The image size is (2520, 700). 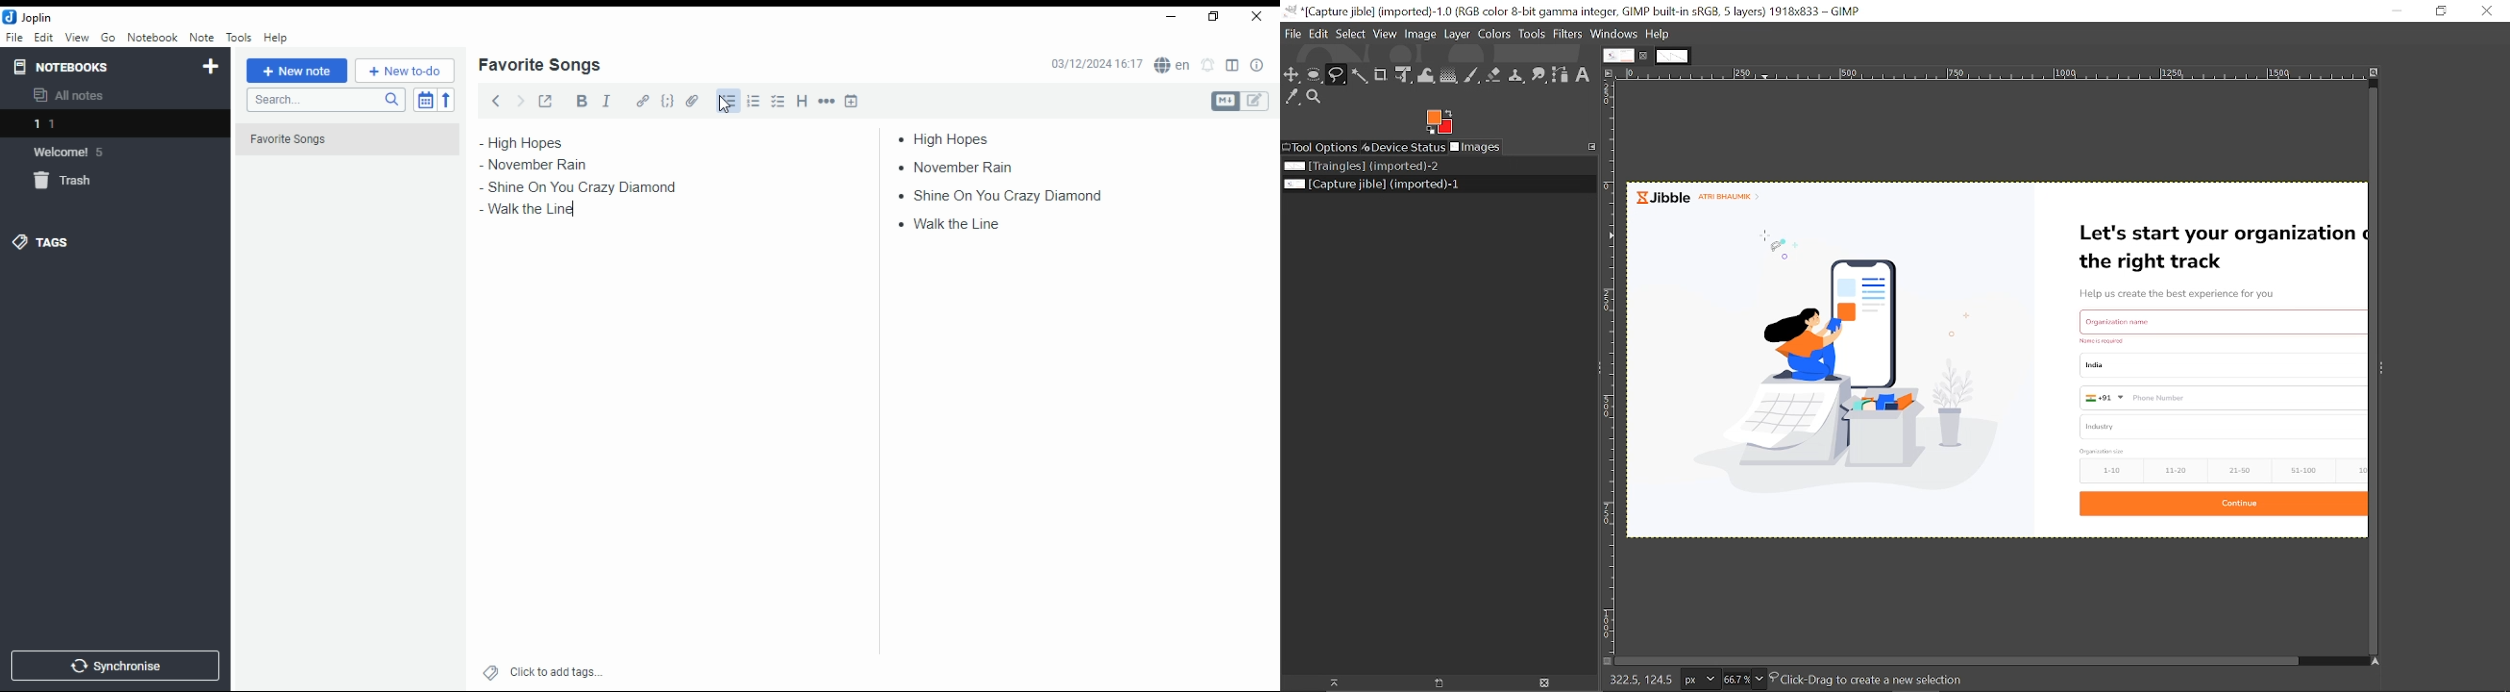 I want to click on Cursor, so click(x=1770, y=249).